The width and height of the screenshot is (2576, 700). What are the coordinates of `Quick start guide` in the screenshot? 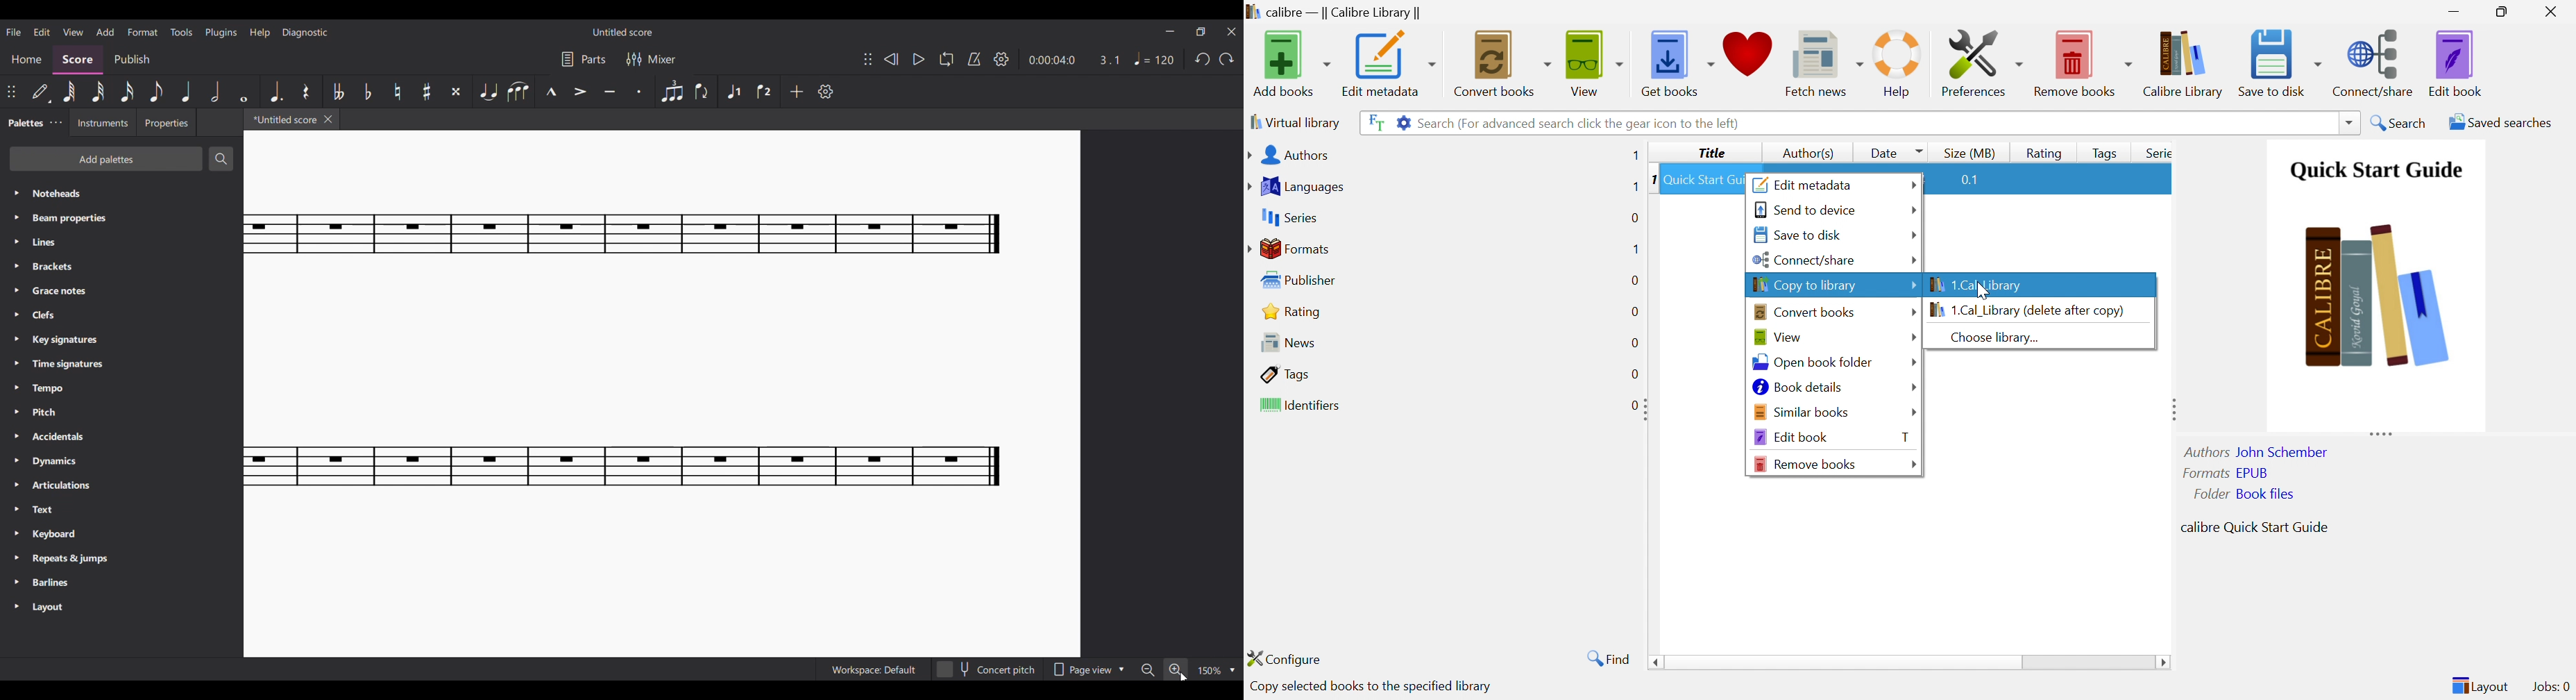 It's located at (2375, 171).